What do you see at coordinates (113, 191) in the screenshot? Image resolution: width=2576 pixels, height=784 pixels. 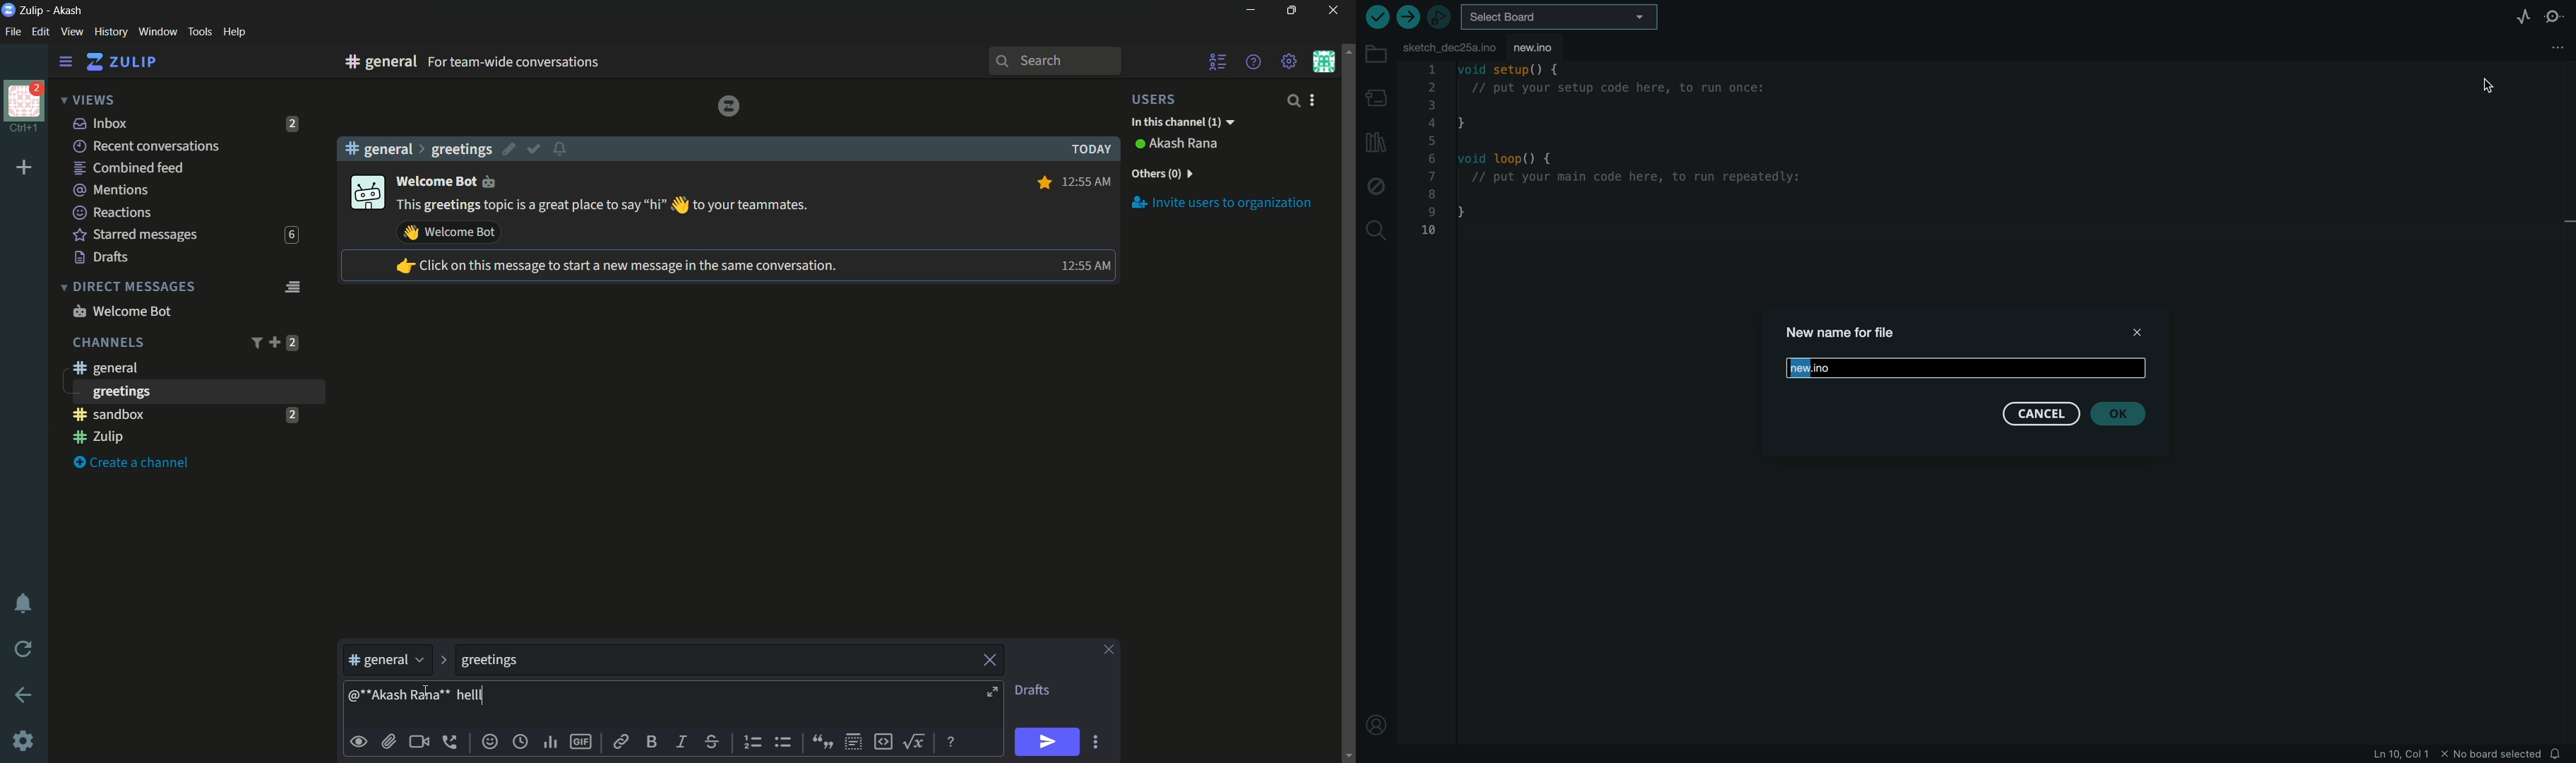 I see `mentions` at bounding box center [113, 191].